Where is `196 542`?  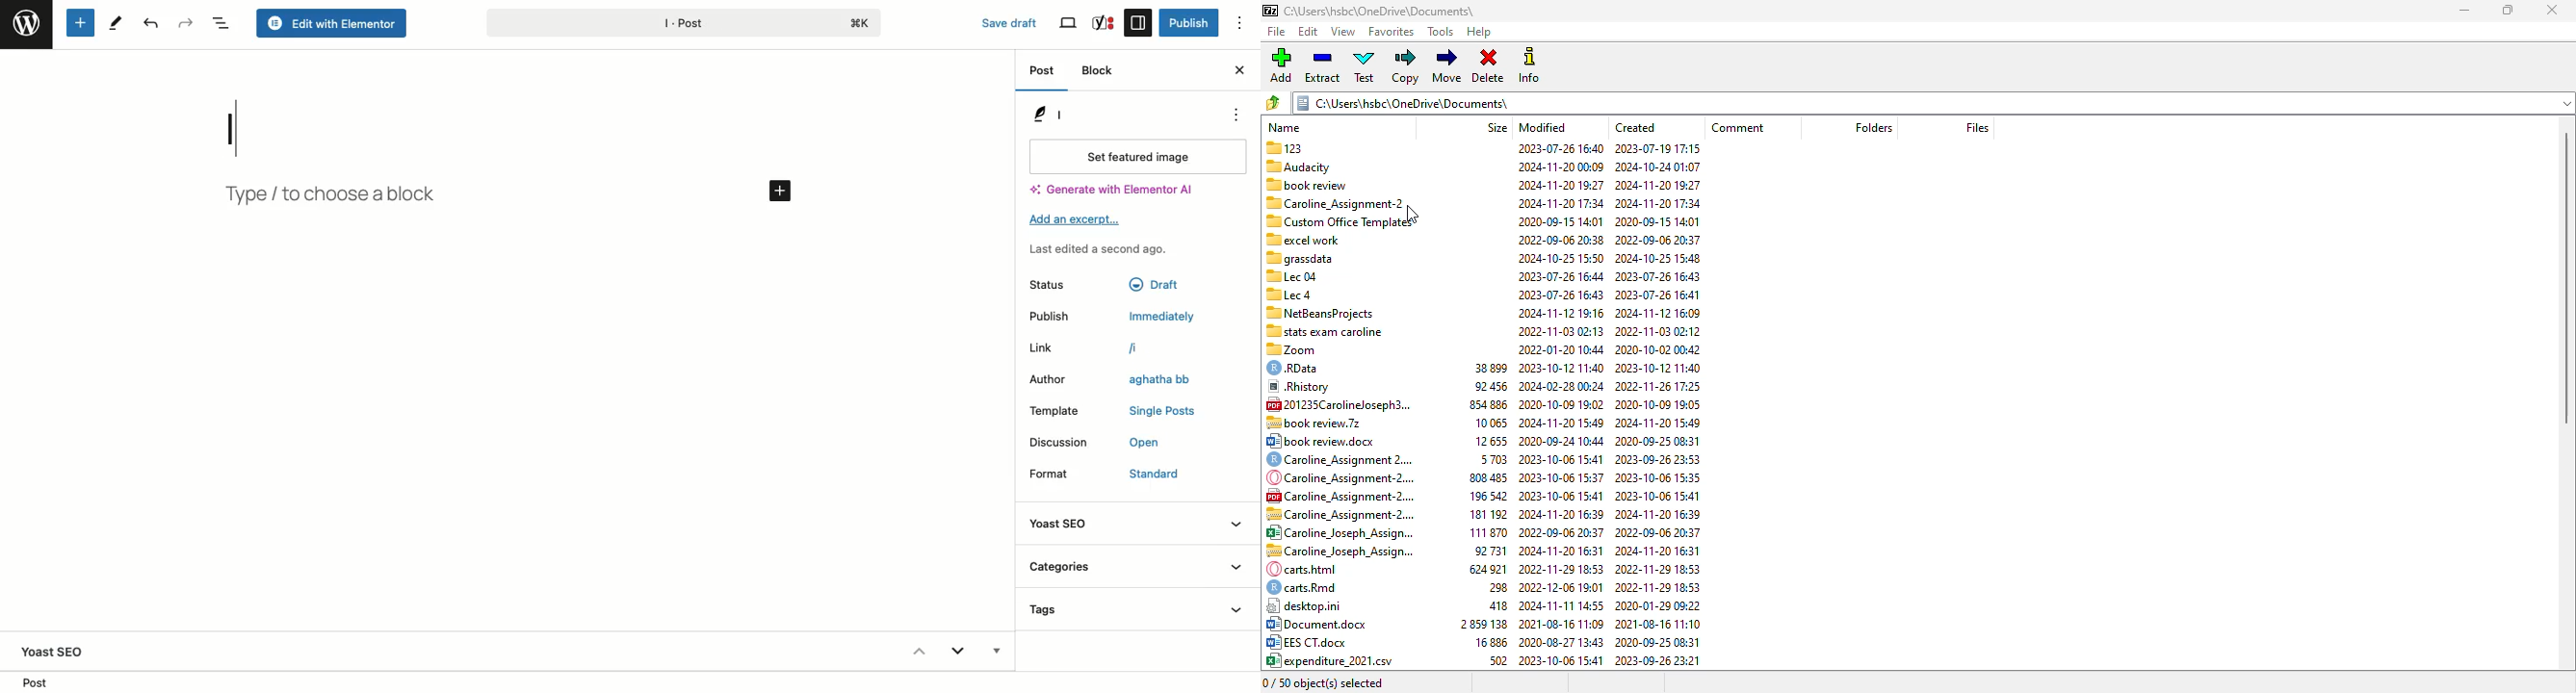 196 542 is located at coordinates (1487, 498).